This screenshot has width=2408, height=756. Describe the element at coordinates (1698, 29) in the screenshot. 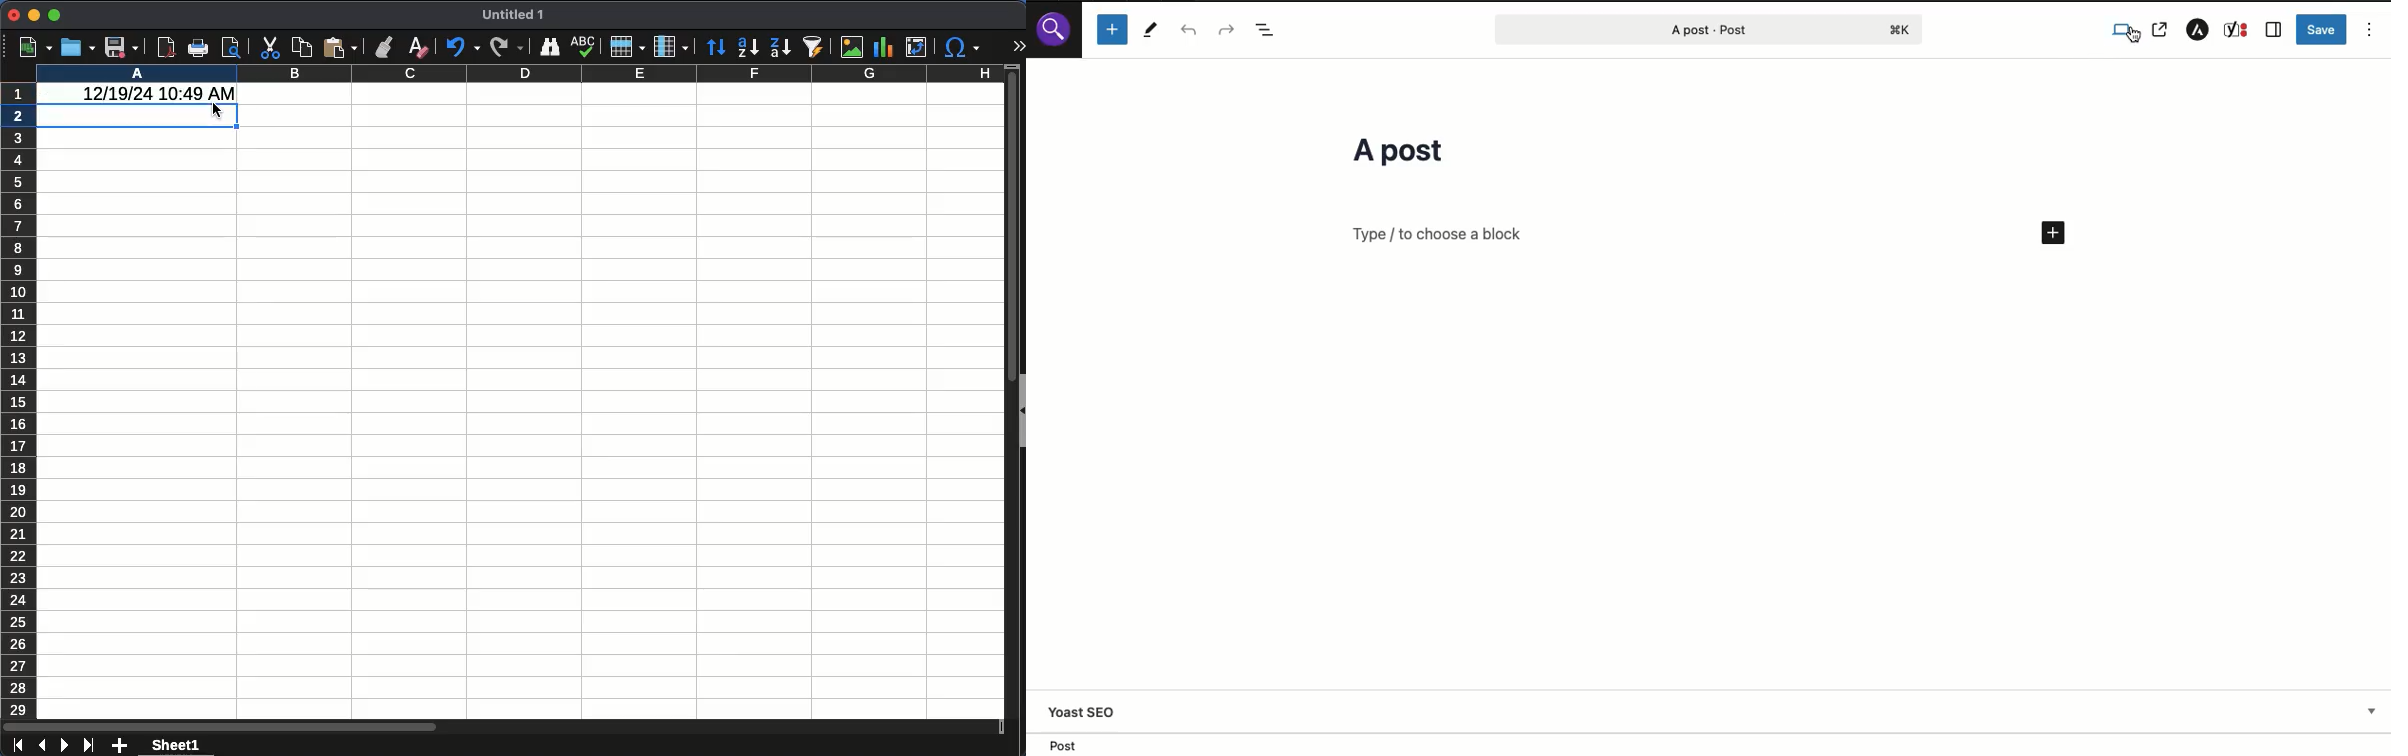

I see `Post` at that location.